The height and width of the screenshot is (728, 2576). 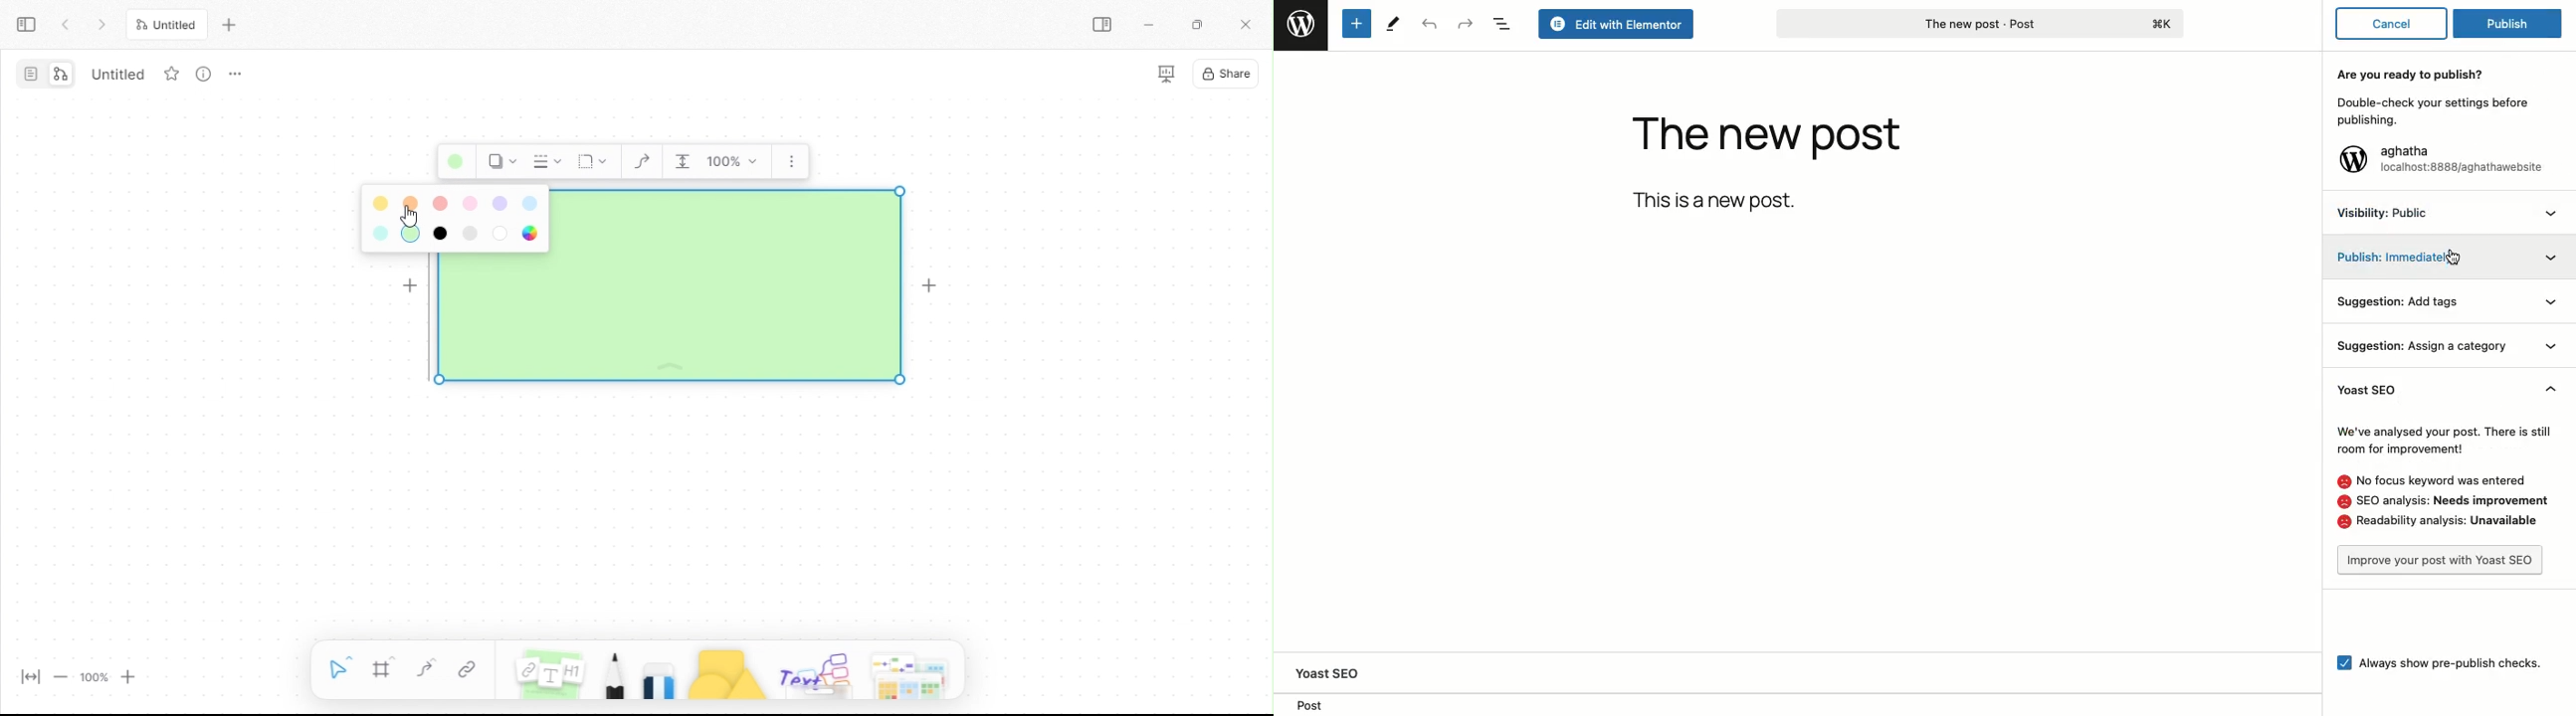 I want to click on Wordpress logo, so click(x=2353, y=159).